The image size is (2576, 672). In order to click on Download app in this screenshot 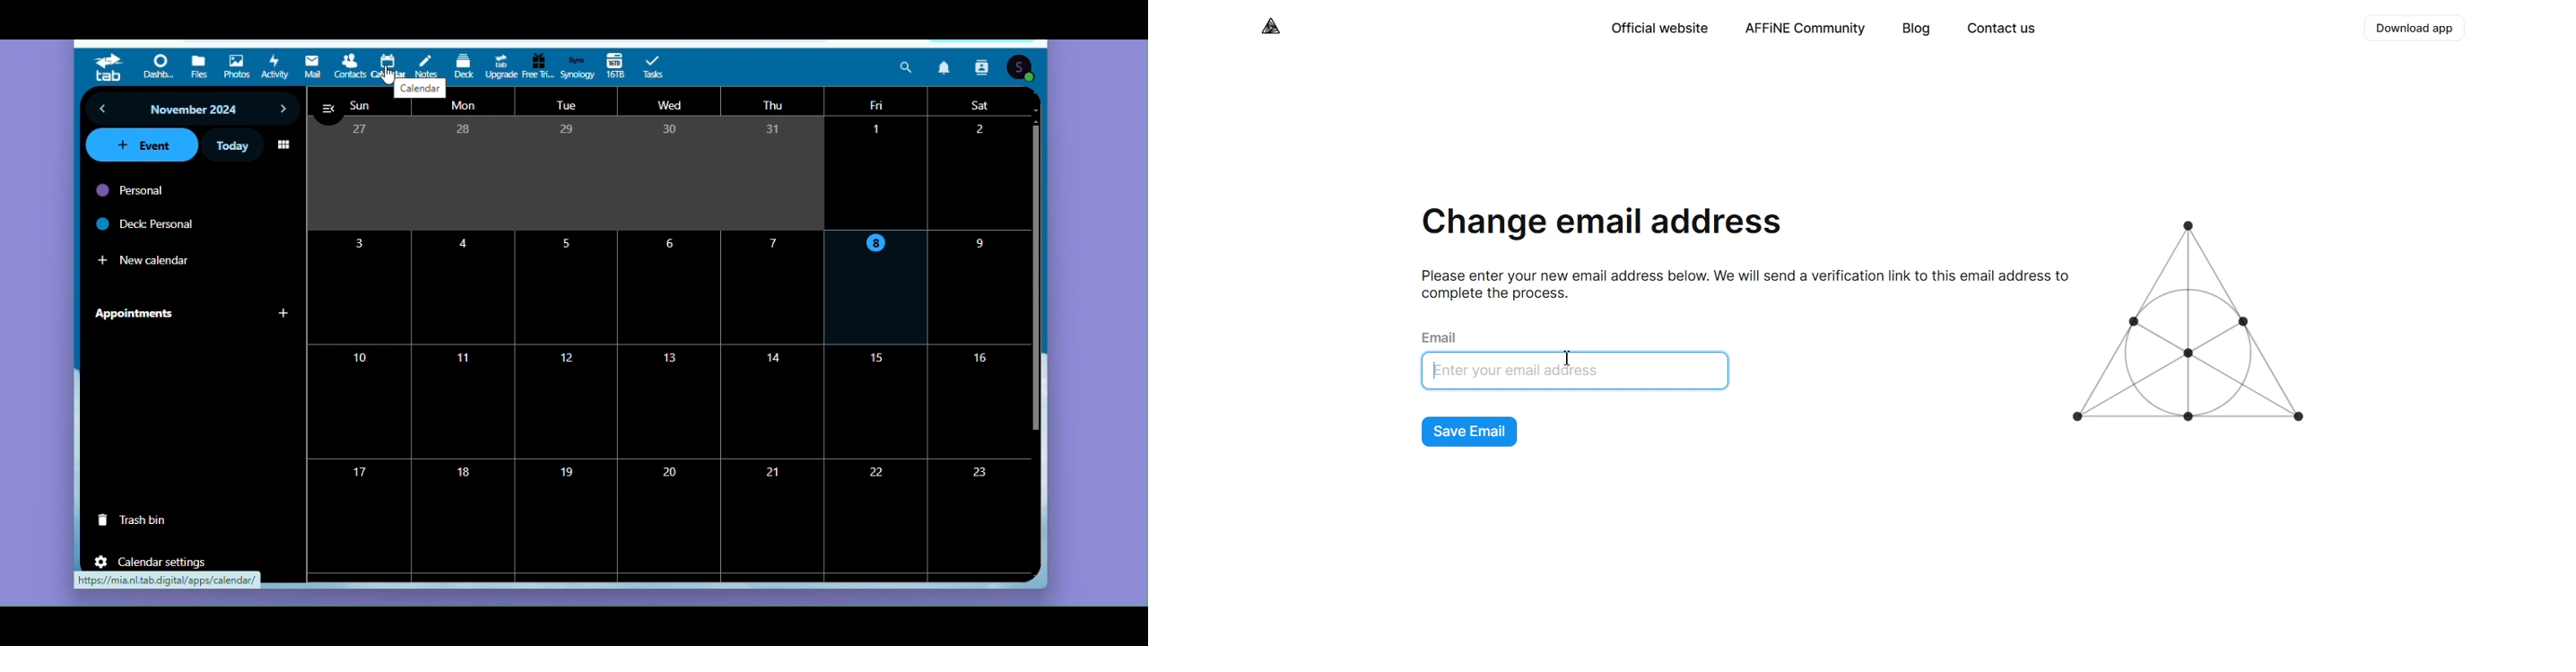, I will do `click(2417, 28)`.